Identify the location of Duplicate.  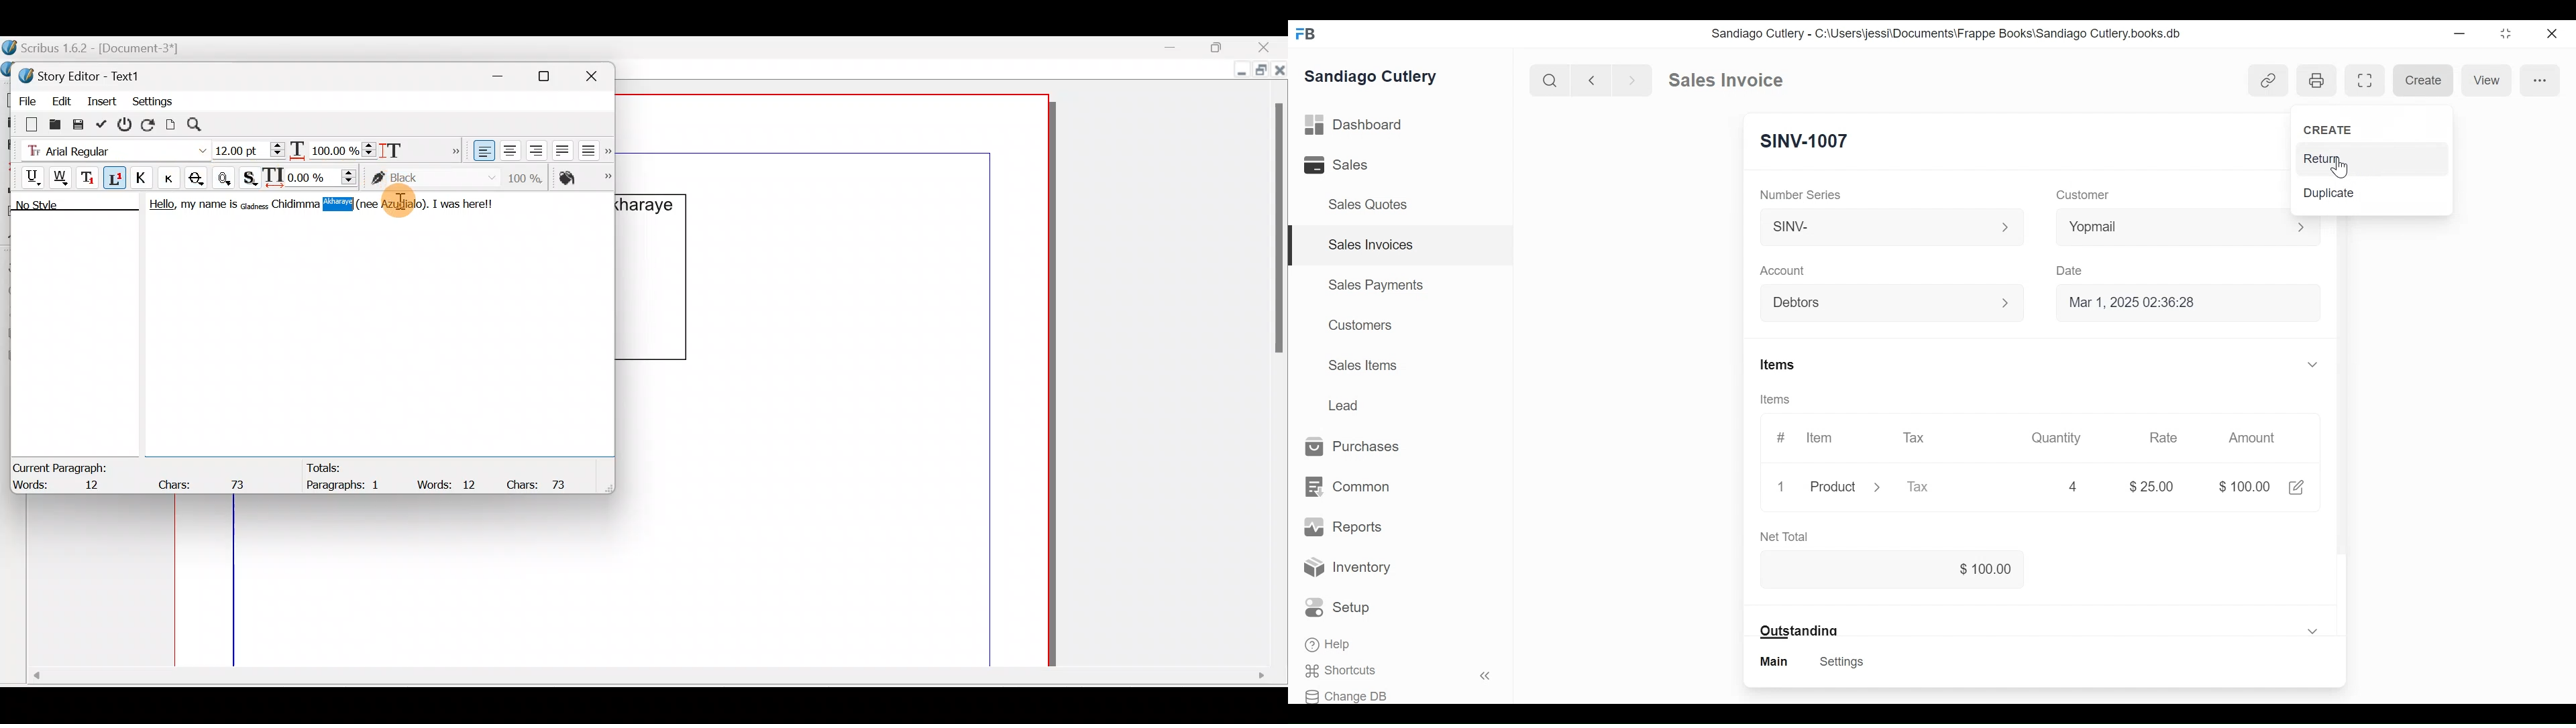
(2330, 192).